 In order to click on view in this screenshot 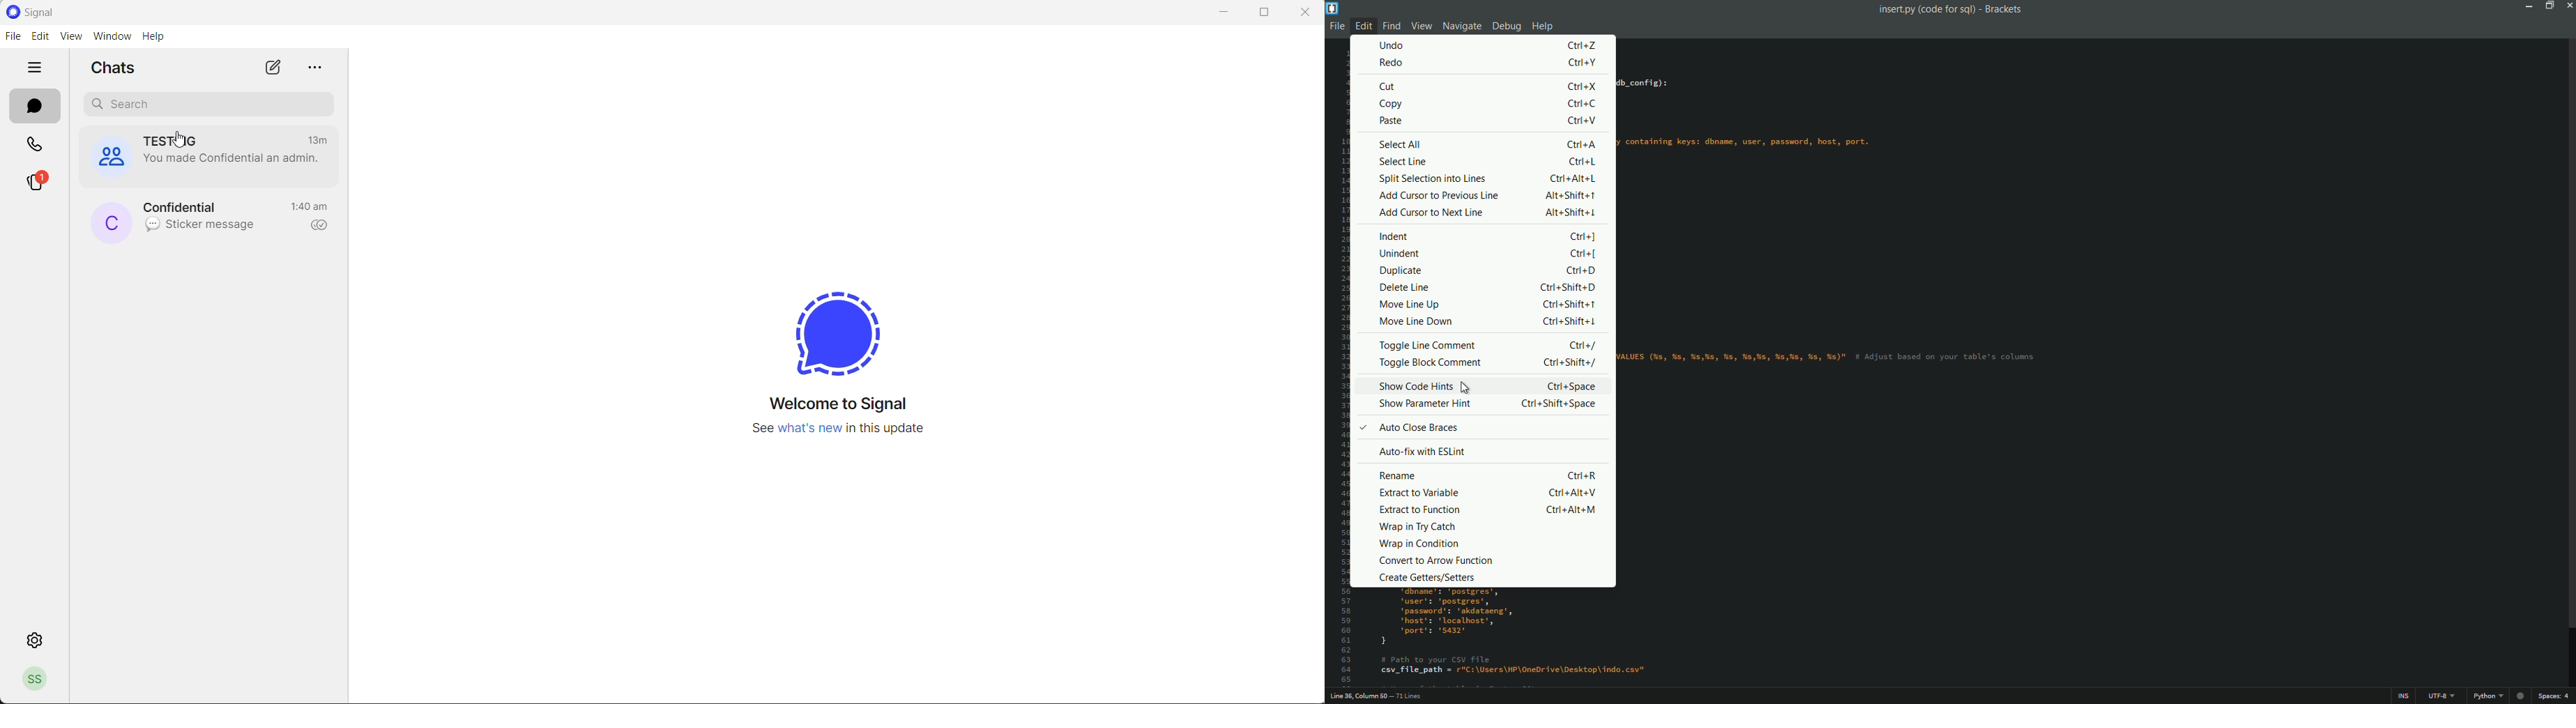, I will do `click(70, 38)`.